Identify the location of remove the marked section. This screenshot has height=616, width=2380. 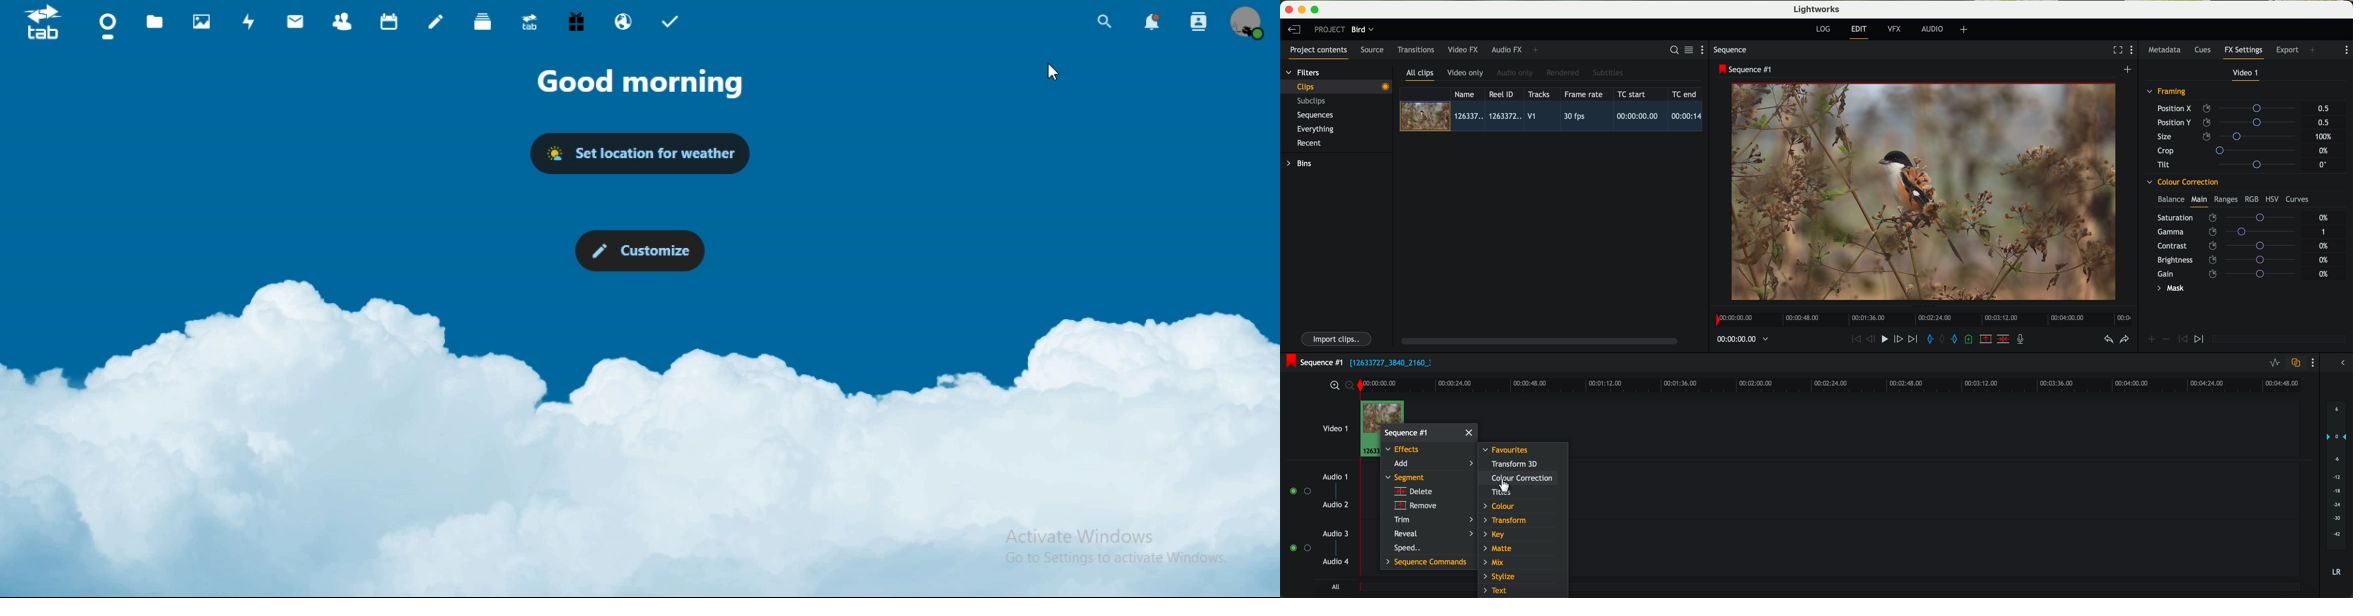
(1987, 339).